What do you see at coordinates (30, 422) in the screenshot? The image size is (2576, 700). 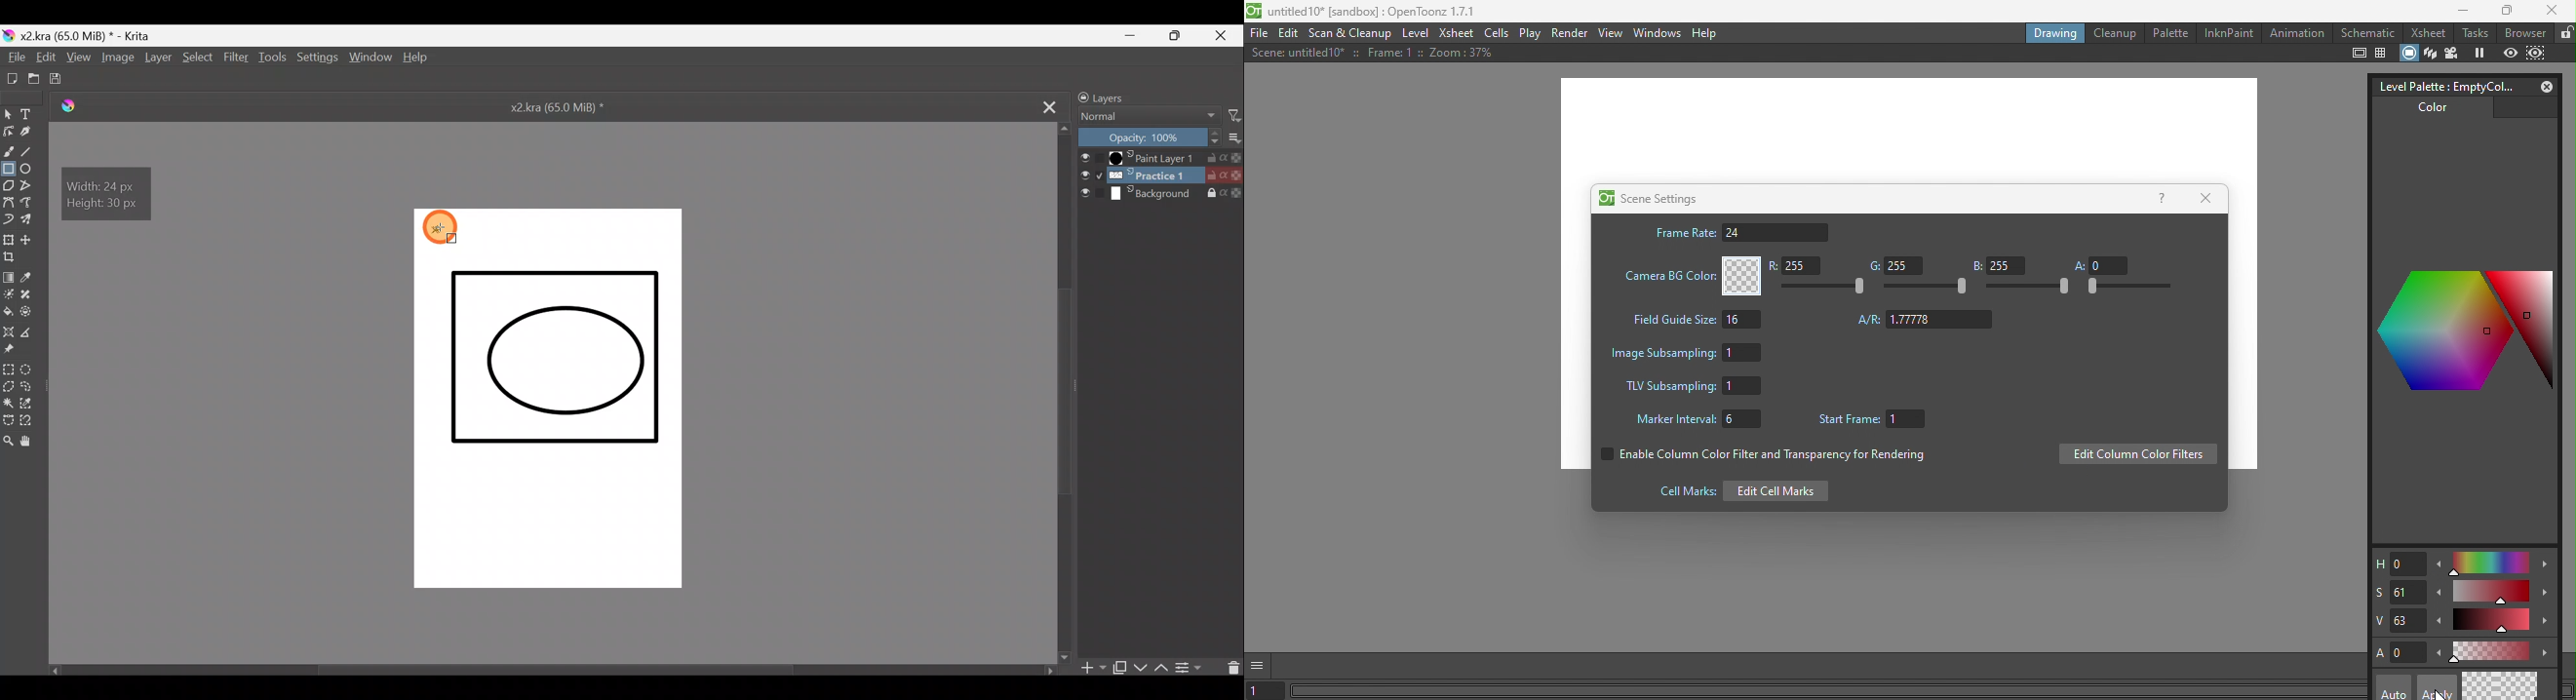 I see `Magnetic curve selection tool` at bounding box center [30, 422].